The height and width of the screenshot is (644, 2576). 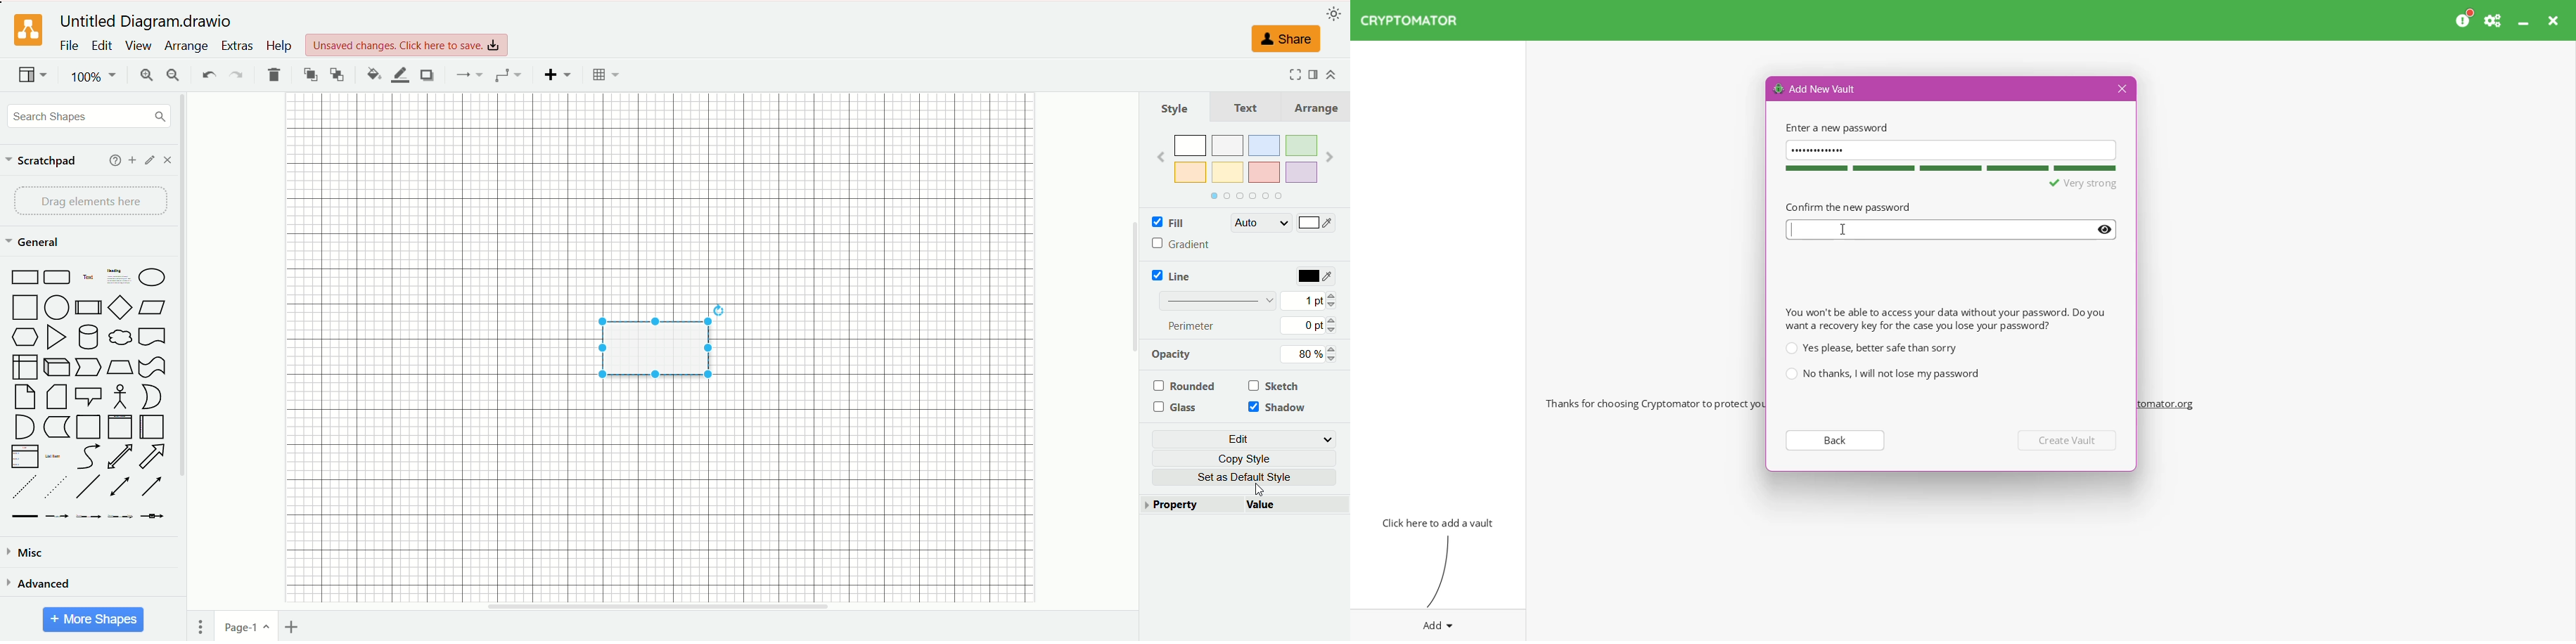 What do you see at coordinates (87, 395) in the screenshot?
I see `shapes` at bounding box center [87, 395].